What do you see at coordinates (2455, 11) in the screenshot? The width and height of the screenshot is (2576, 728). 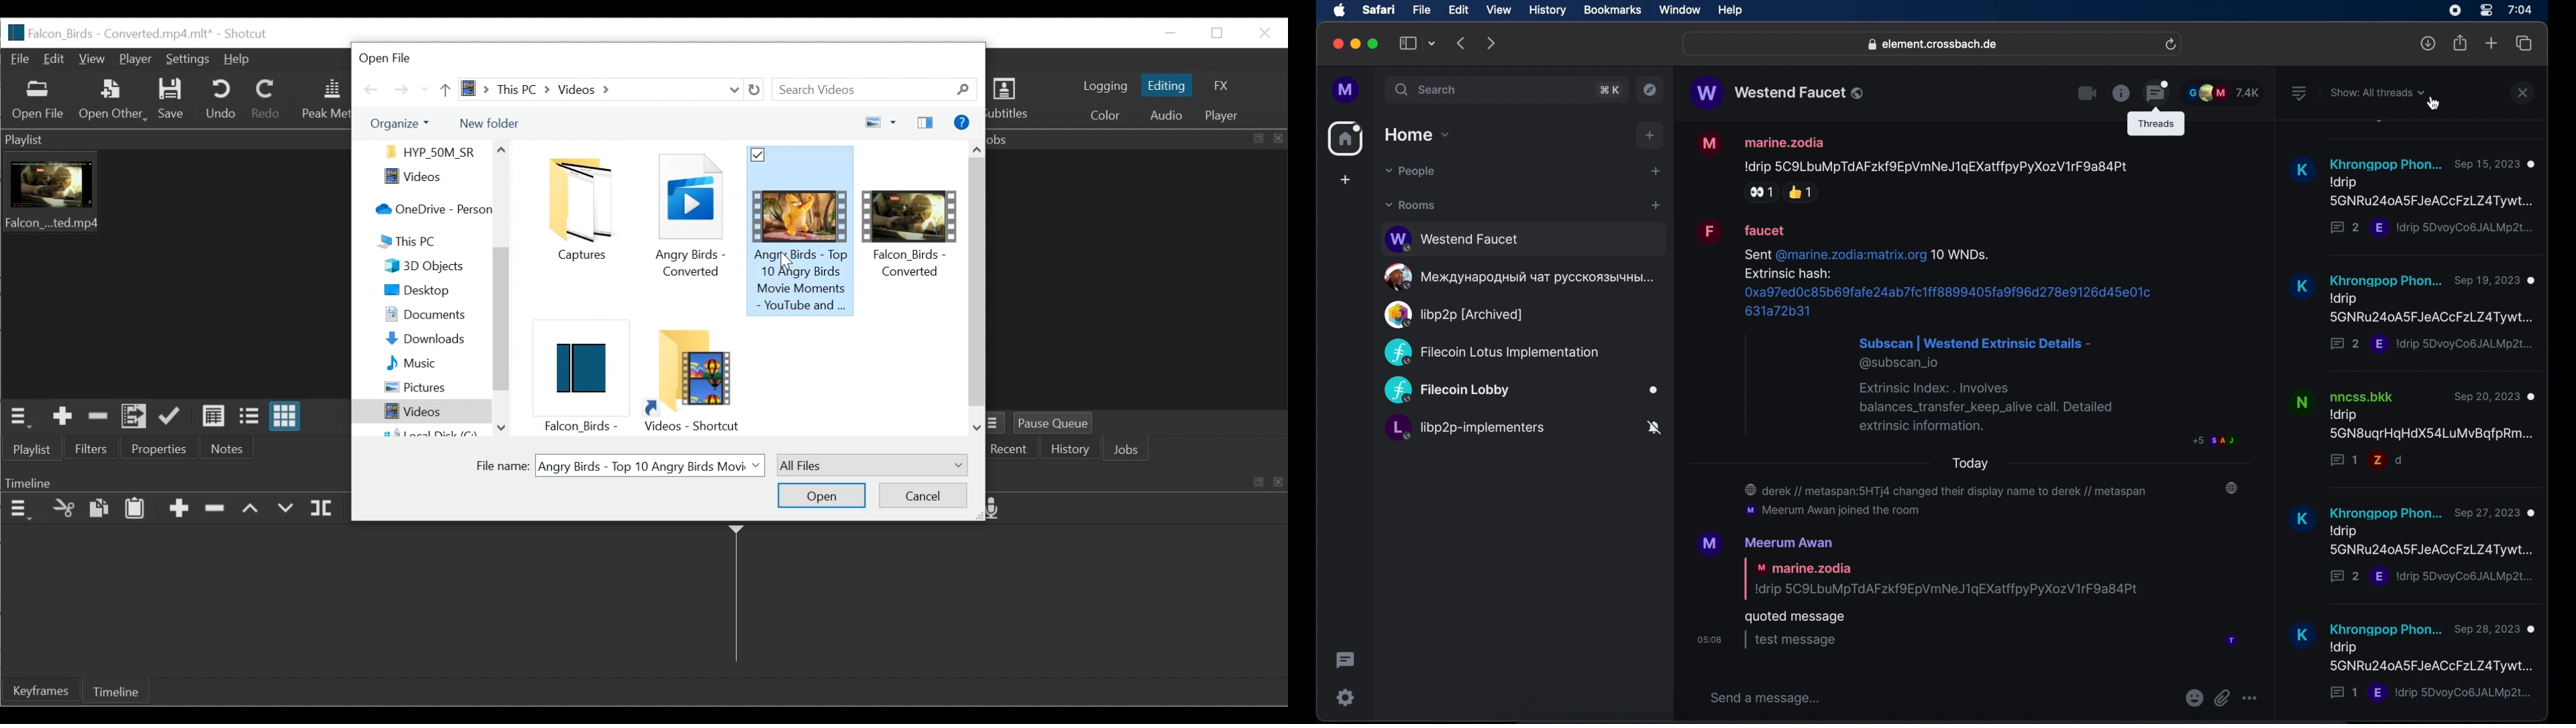 I see `screen recorder icon` at bounding box center [2455, 11].